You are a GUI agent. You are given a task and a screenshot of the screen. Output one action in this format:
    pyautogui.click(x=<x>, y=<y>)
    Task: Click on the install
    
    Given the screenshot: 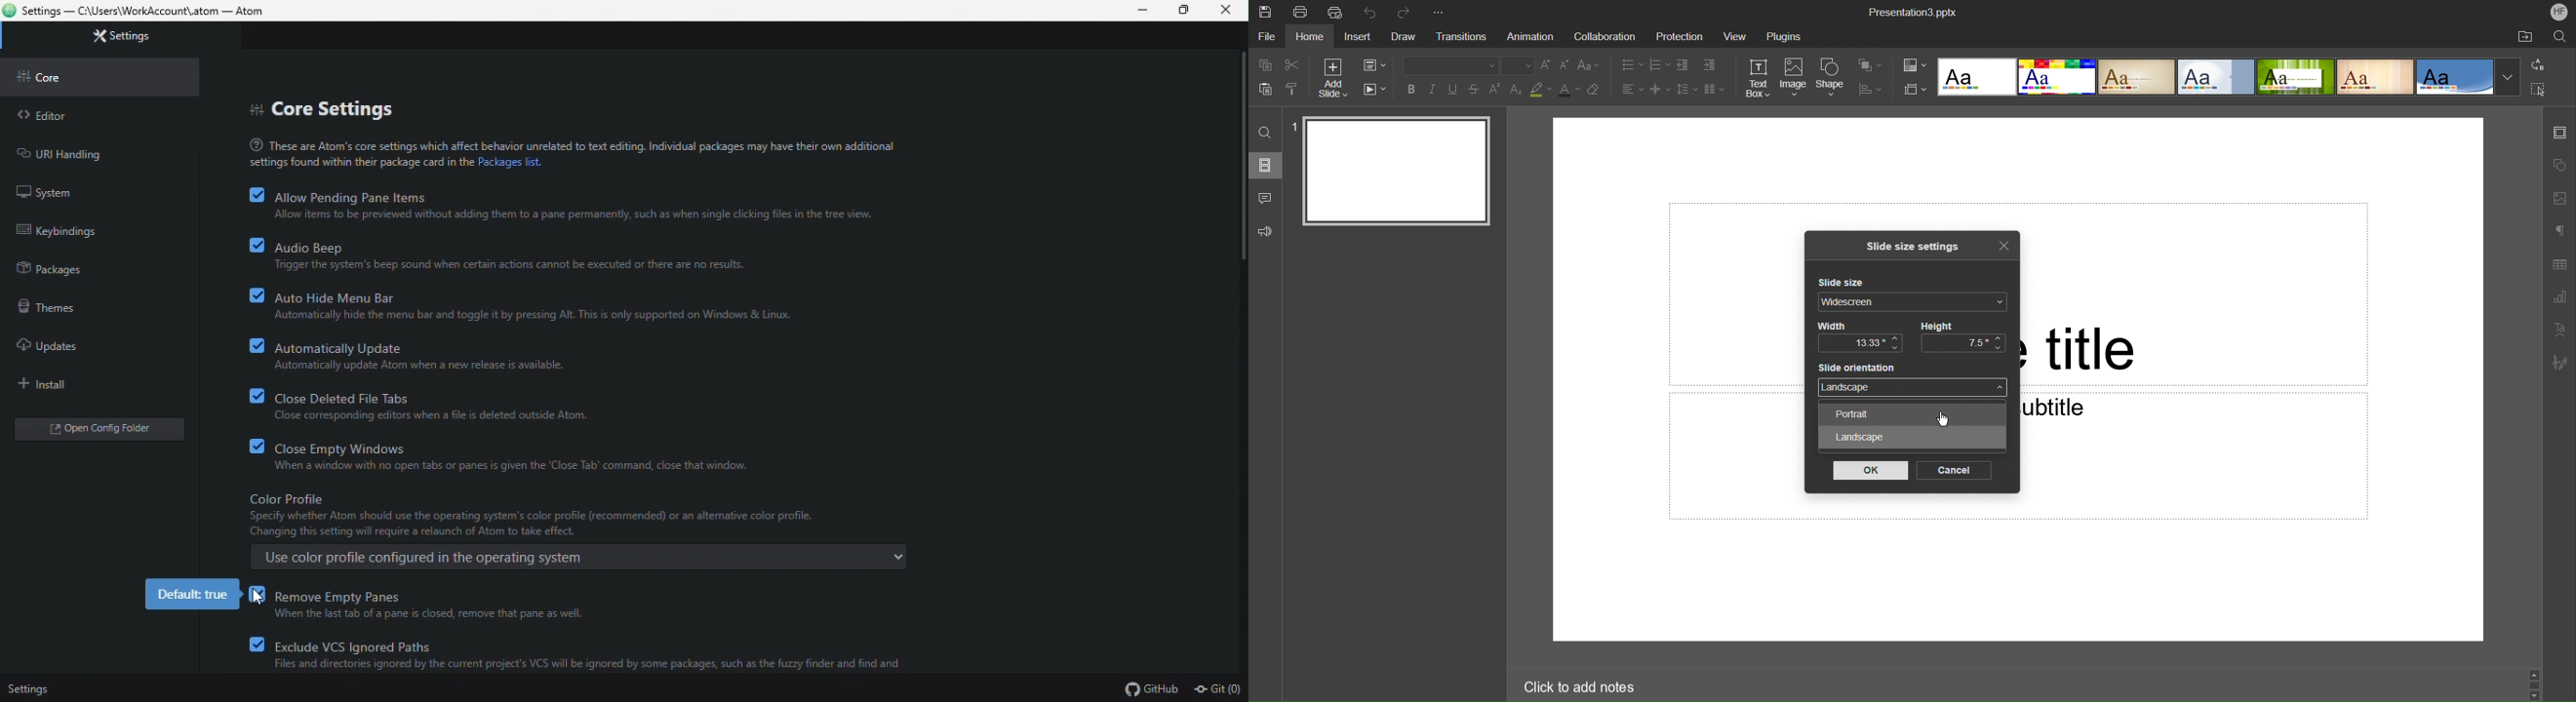 What is the action you would take?
    pyautogui.click(x=37, y=383)
    